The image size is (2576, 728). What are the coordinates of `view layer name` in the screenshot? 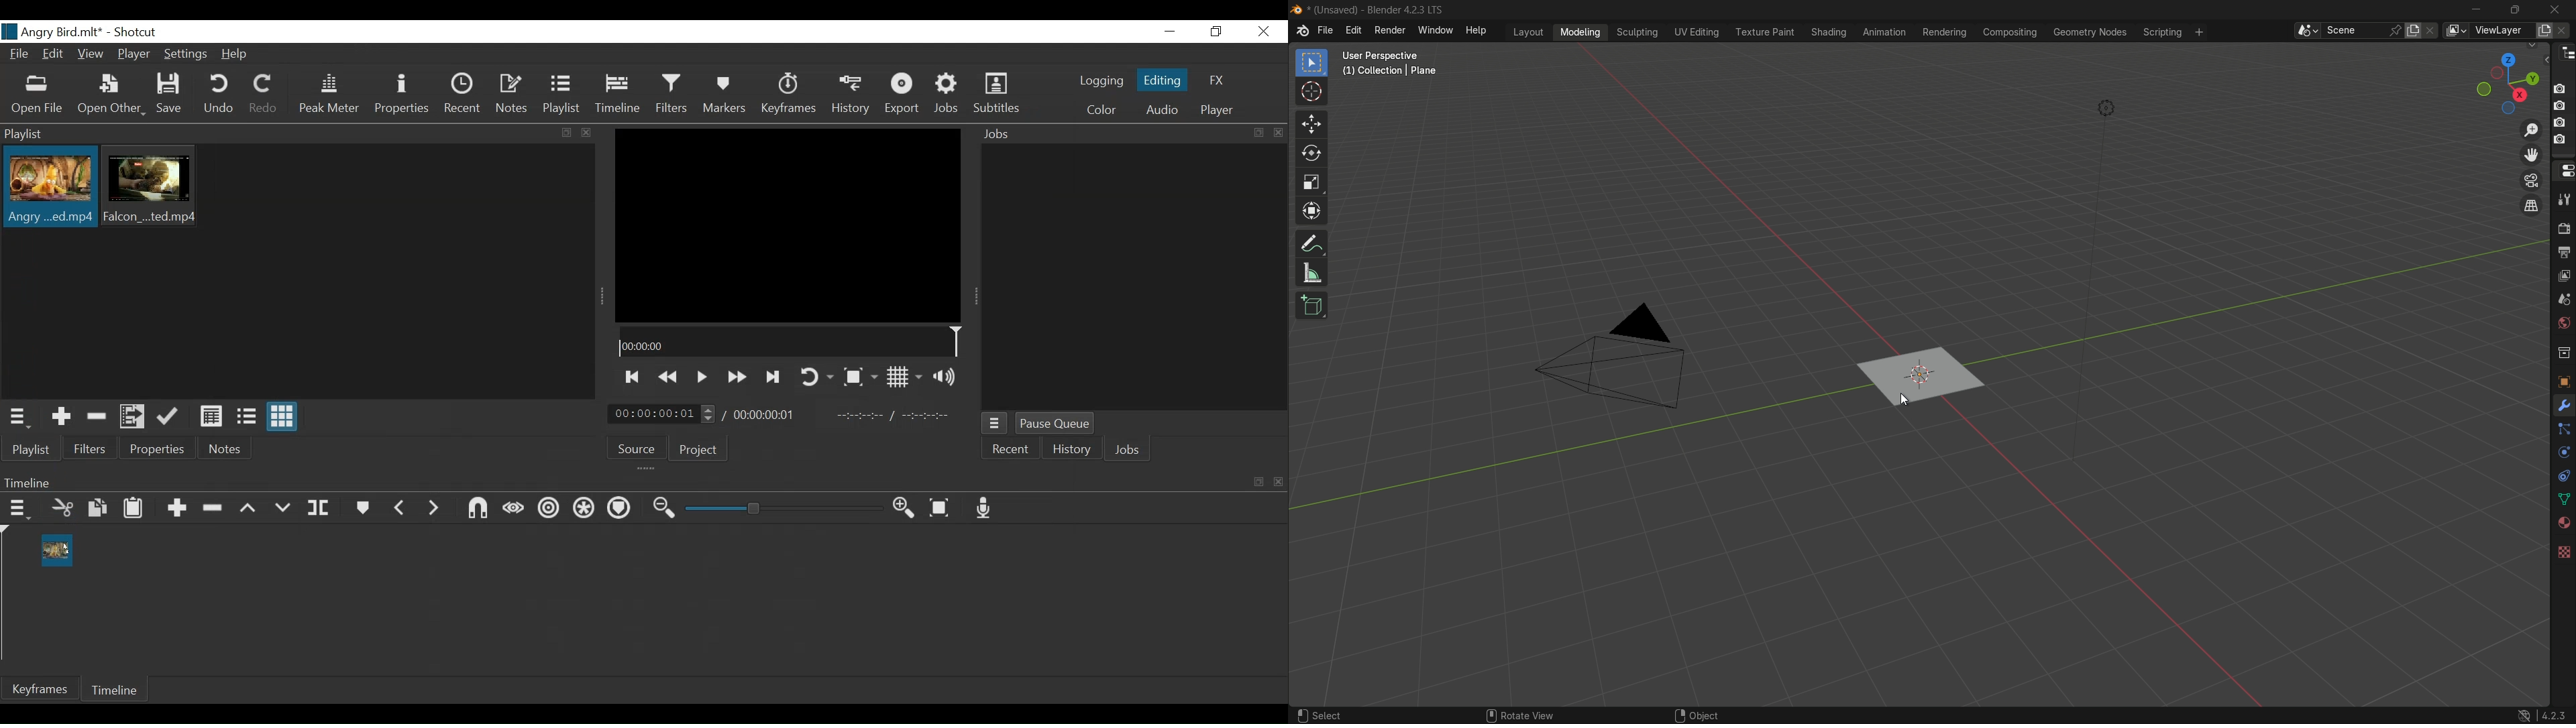 It's located at (2502, 29).